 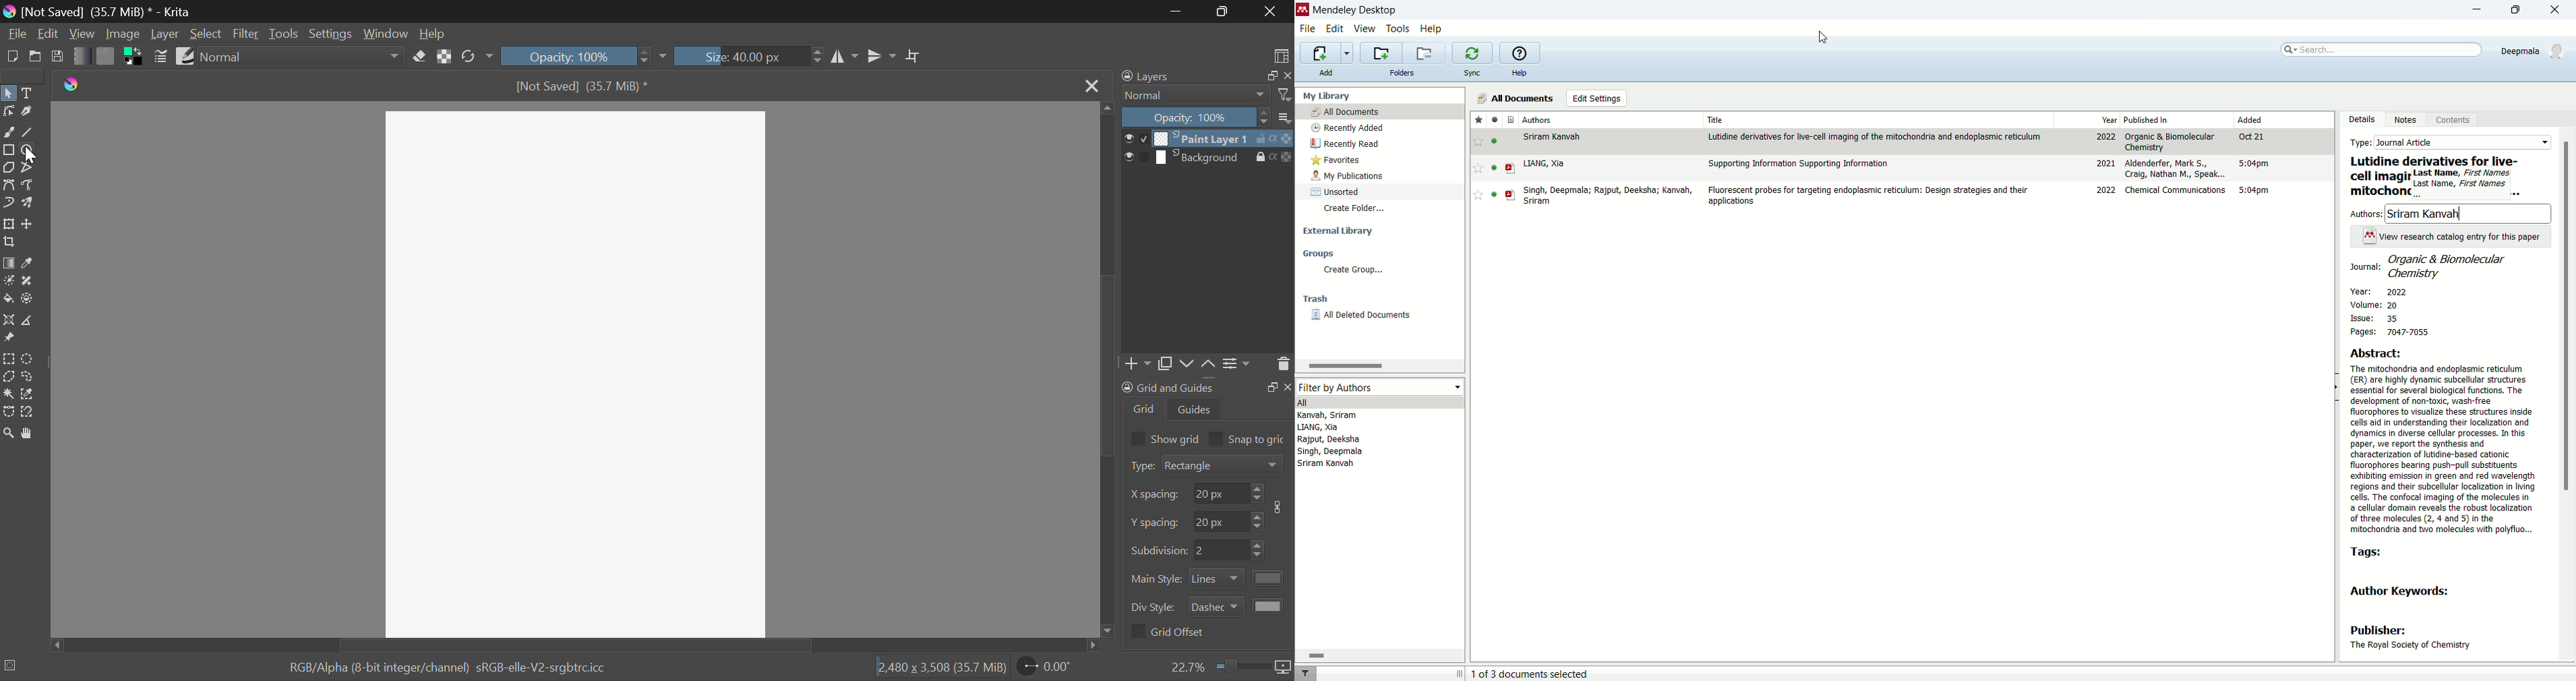 What do you see at coordinates (2461, 236) in the screenshot?
I see `View research catalog entry for this paper` at bounding box center [2461, 236].